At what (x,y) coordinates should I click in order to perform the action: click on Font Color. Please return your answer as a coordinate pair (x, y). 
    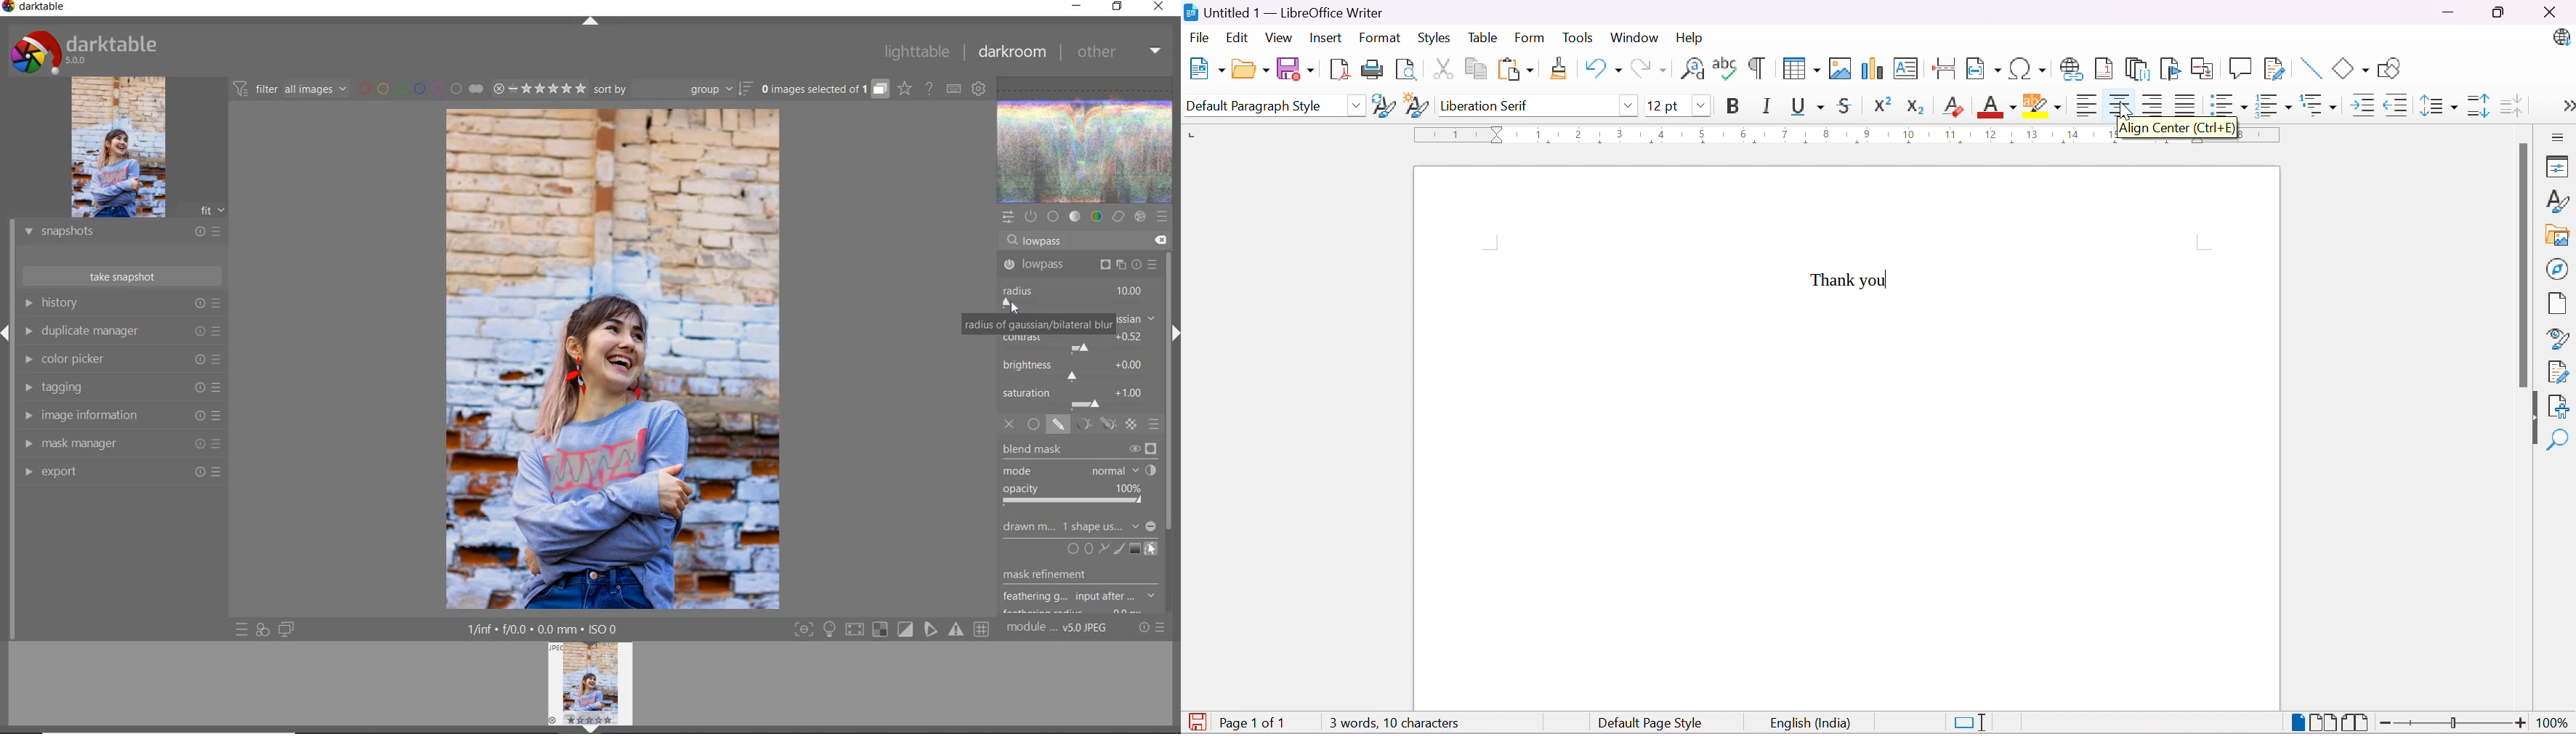
    Looking at the image, I should click on (1995, 106).